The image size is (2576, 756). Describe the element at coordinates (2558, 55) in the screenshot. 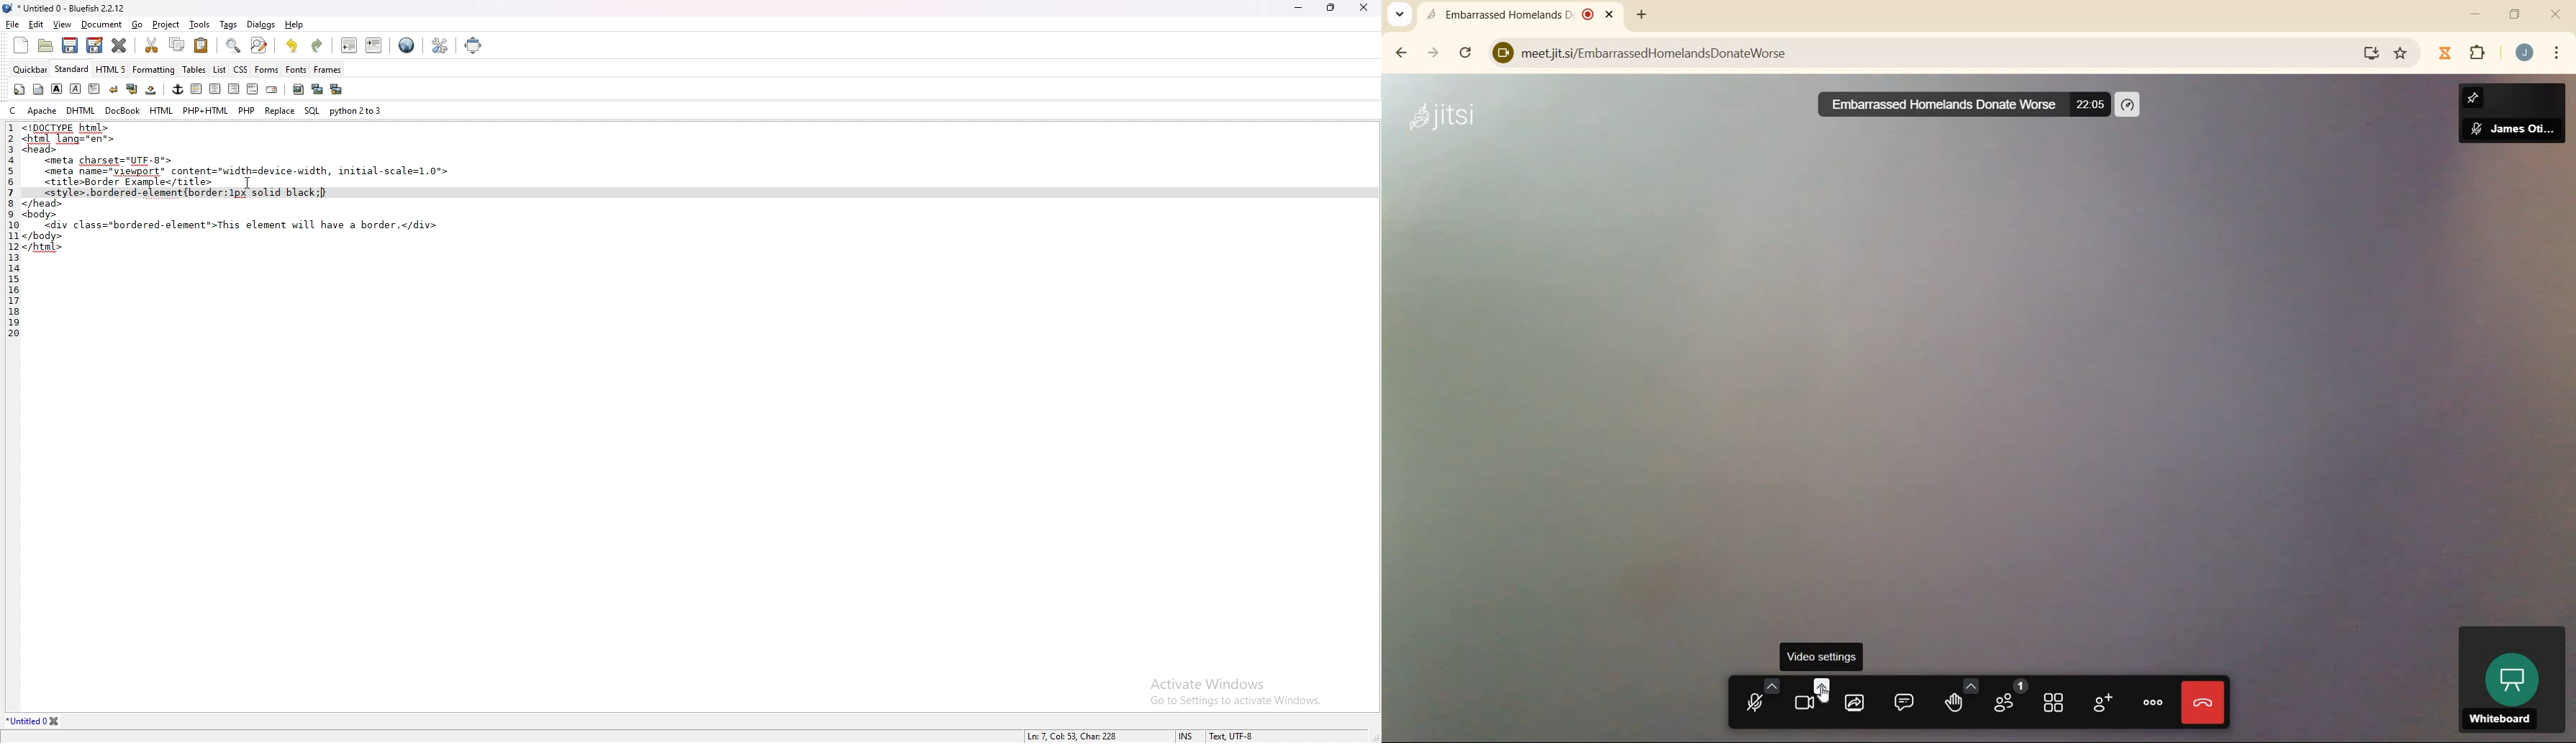

I see `menu` at that location.